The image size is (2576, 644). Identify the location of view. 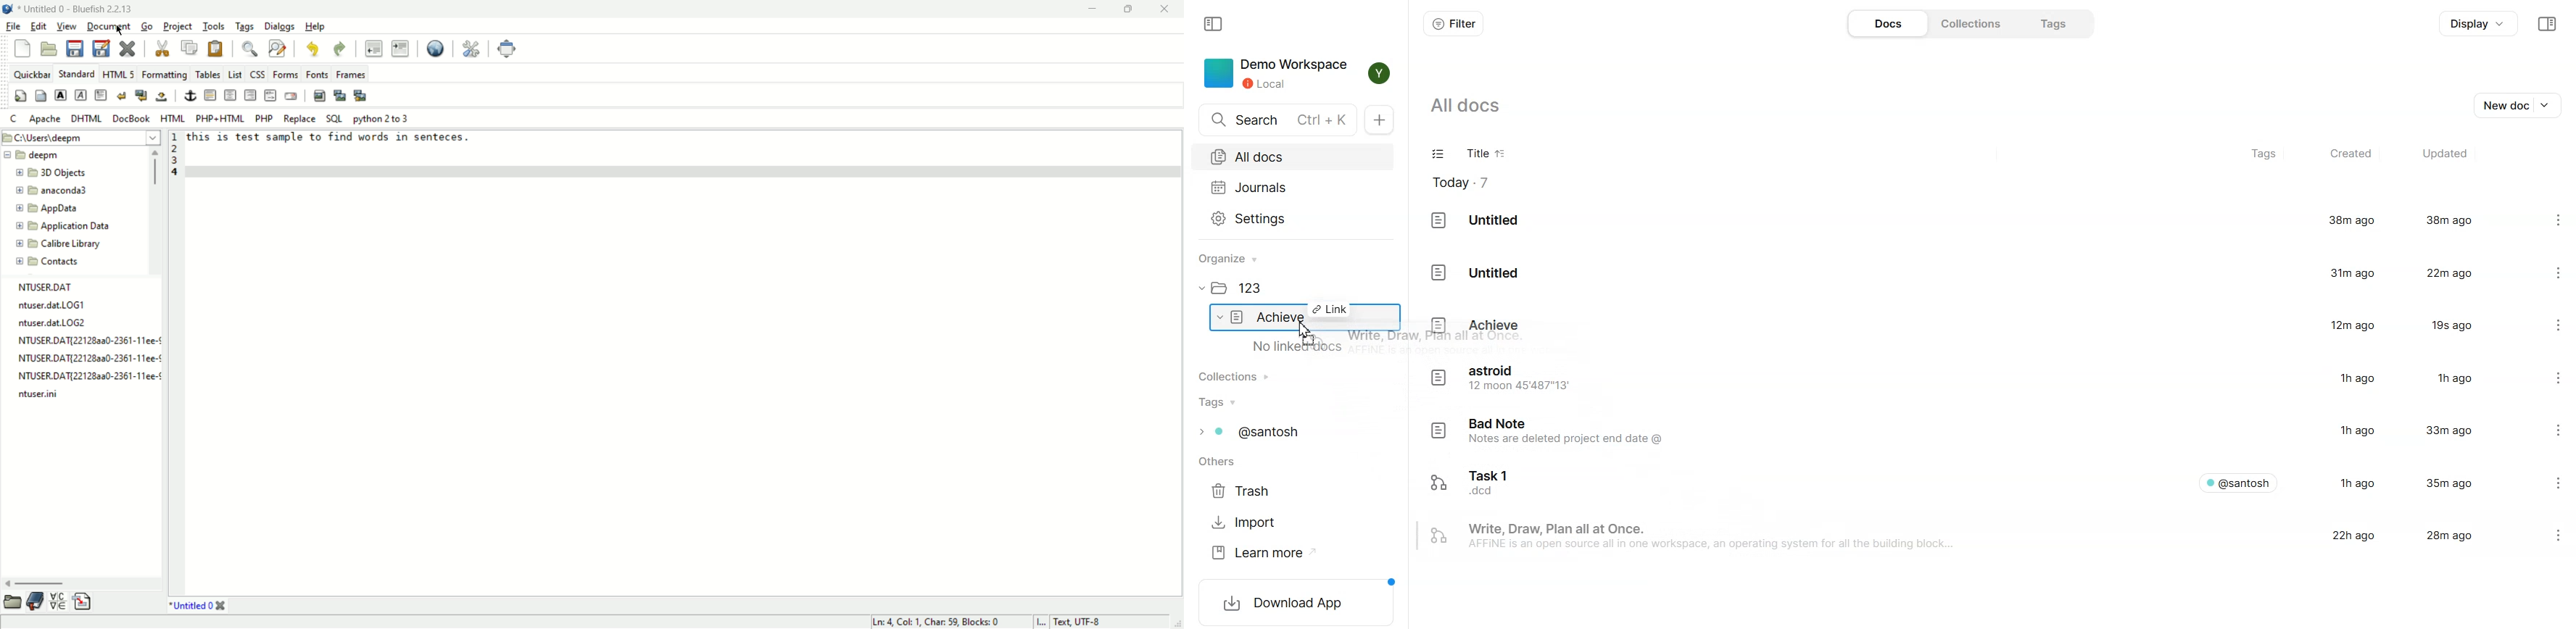
(67, 27).